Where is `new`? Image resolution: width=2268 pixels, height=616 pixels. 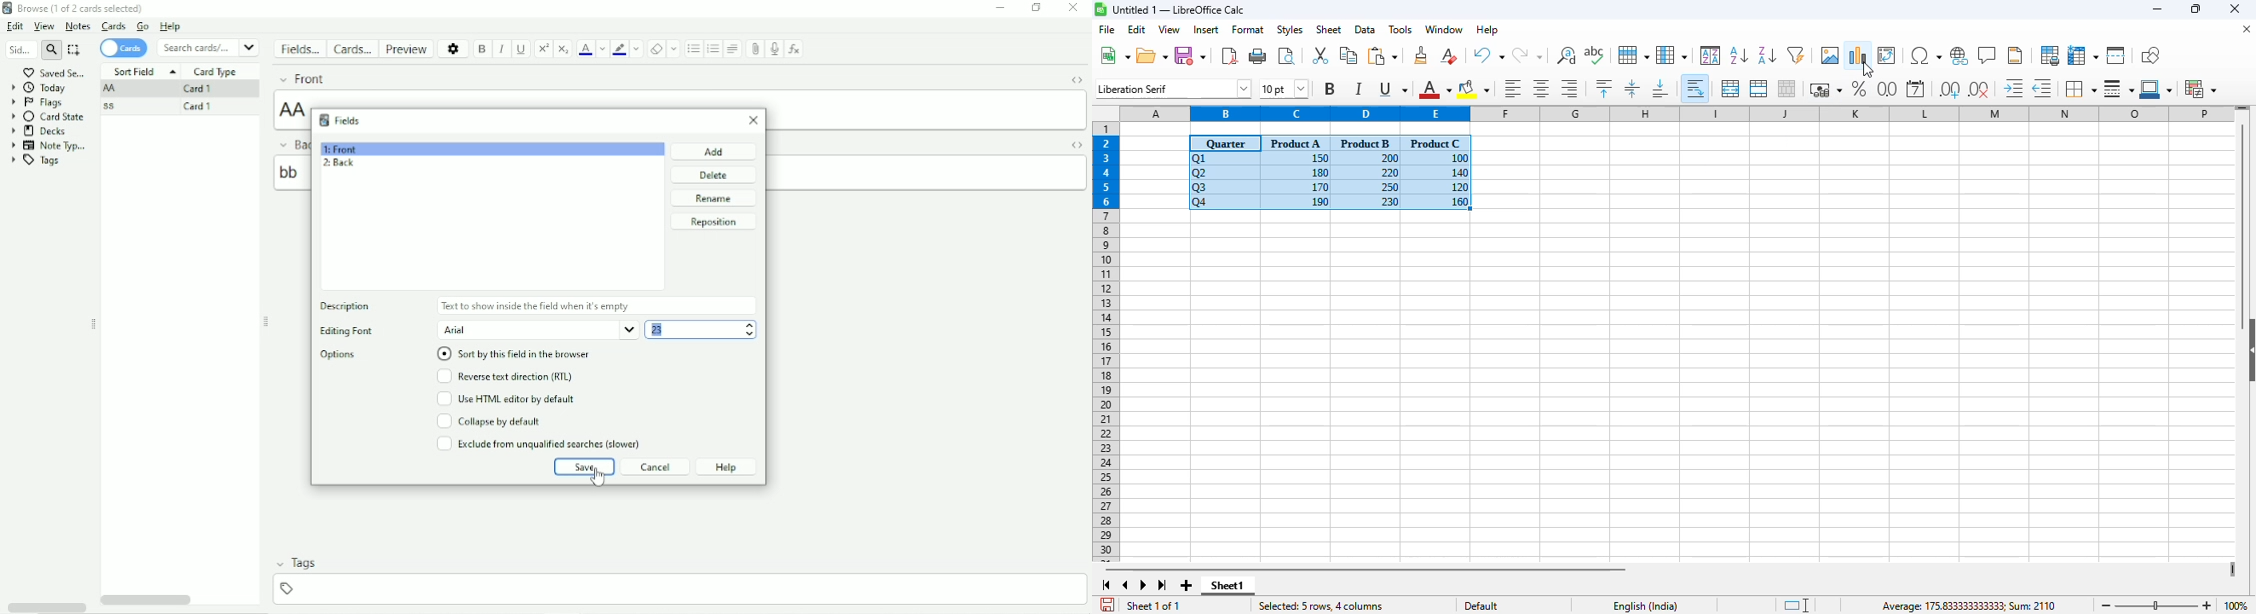 new is located at coordinates (1114, 55).